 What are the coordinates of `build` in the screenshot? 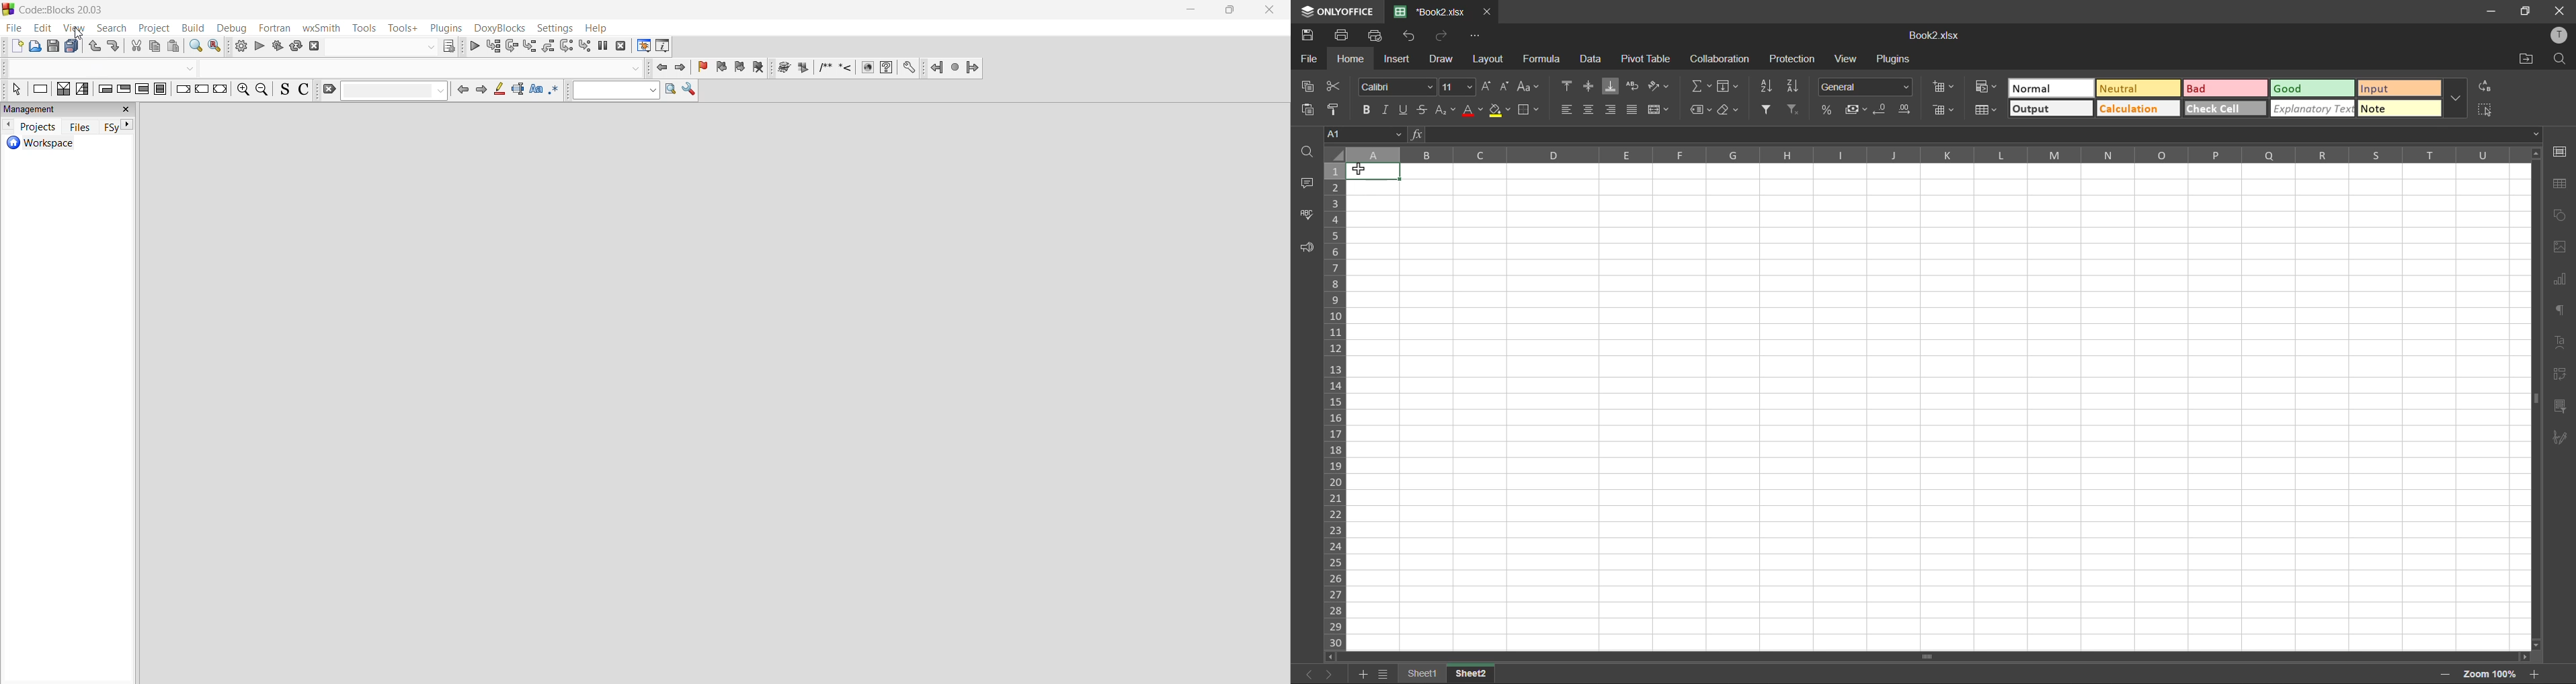 It's located at (194, 28).